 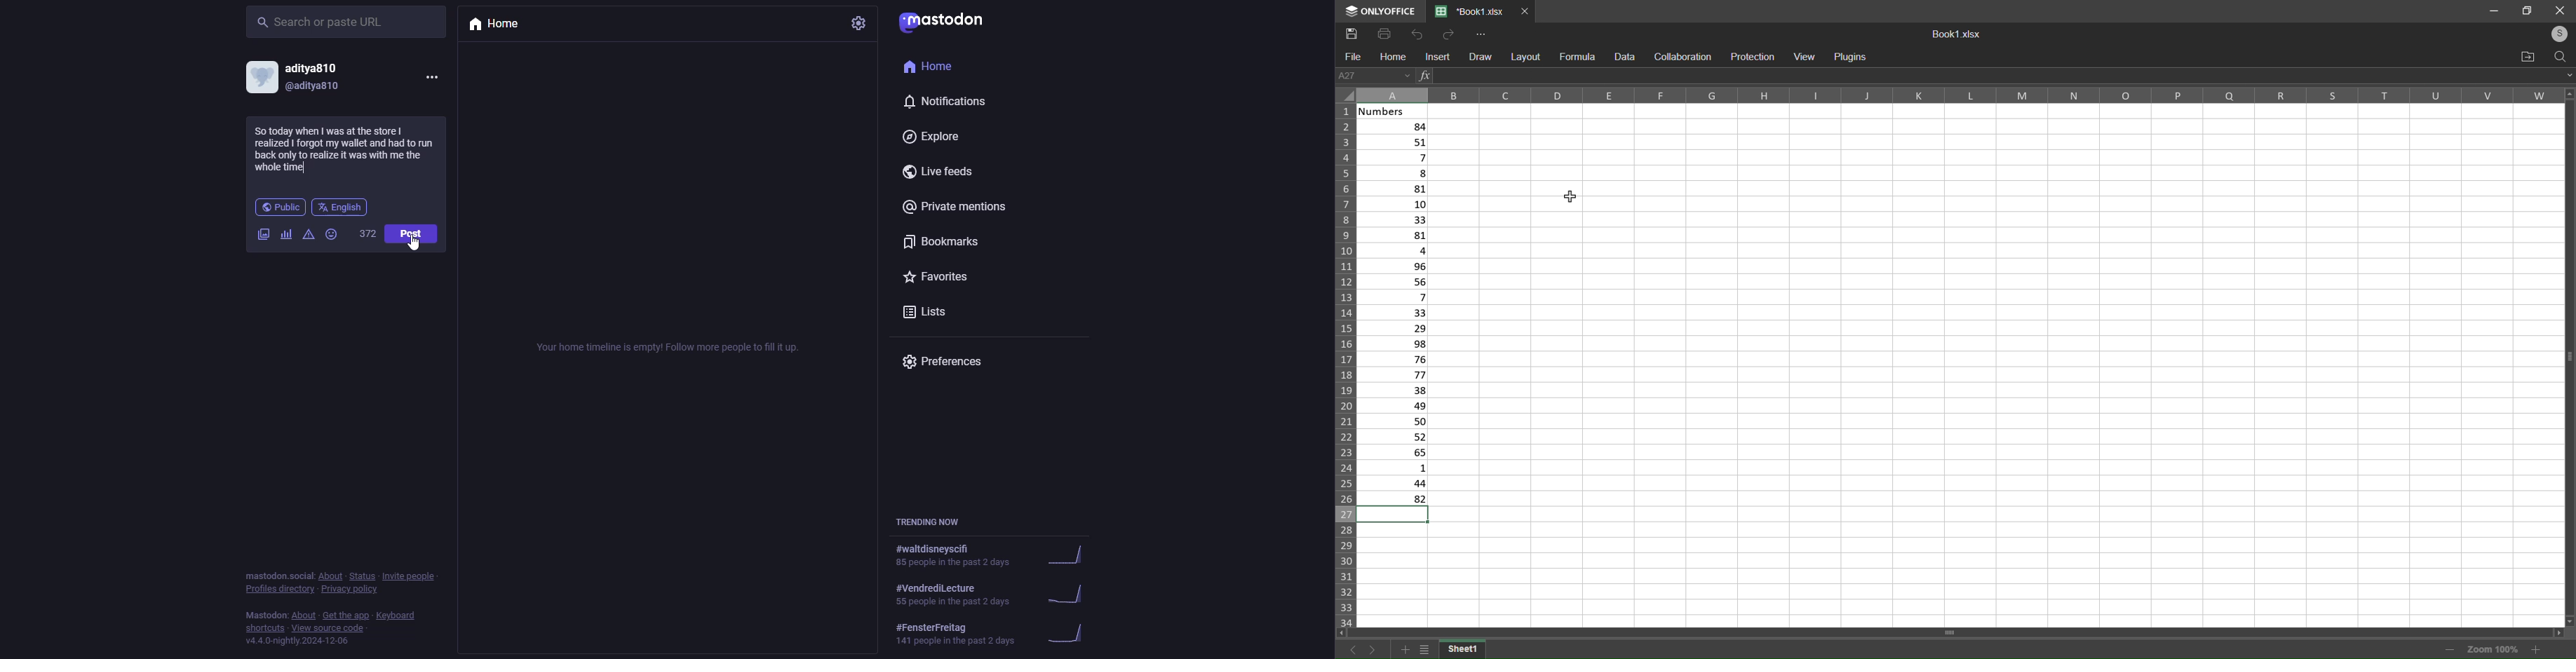 What do you see at coordinates (2569, 358) in the screenshot?
I see `Vertical scroll bar` at bounding box center [2569, 358].